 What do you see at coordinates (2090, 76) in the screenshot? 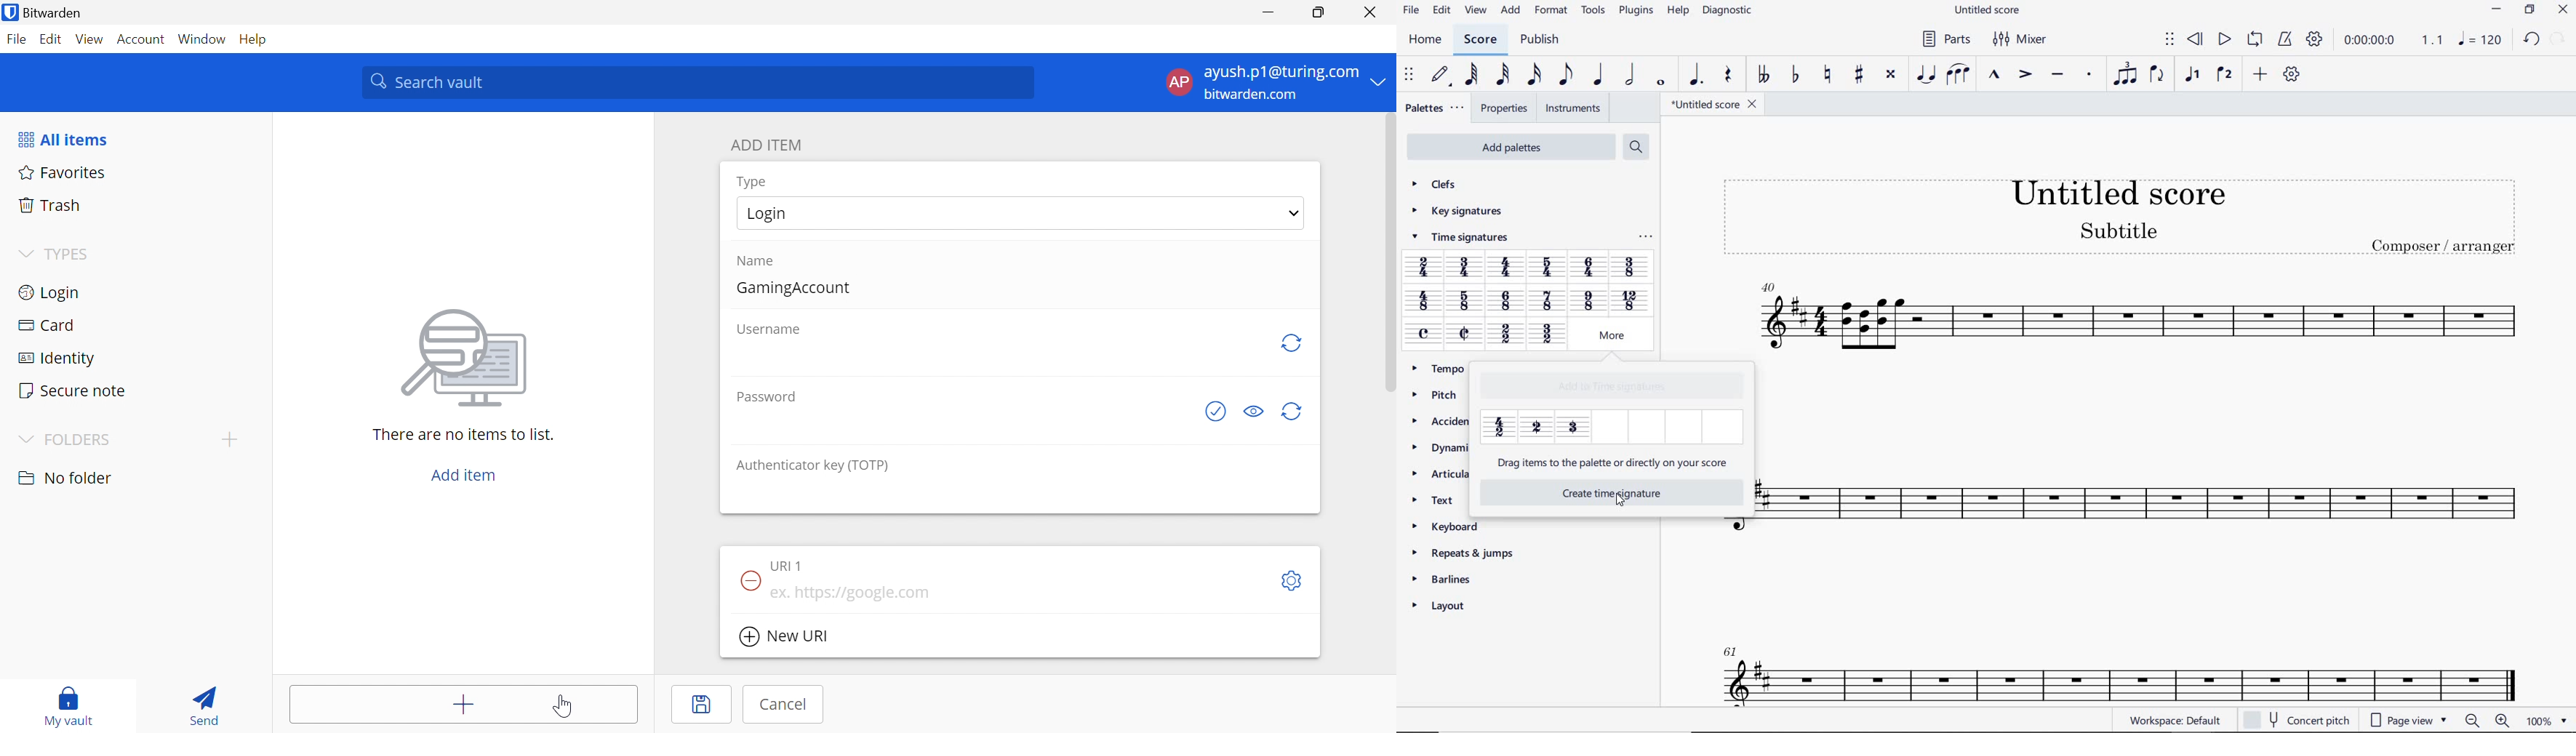
I see `STACCATO` at bounding box center [2090, 76].